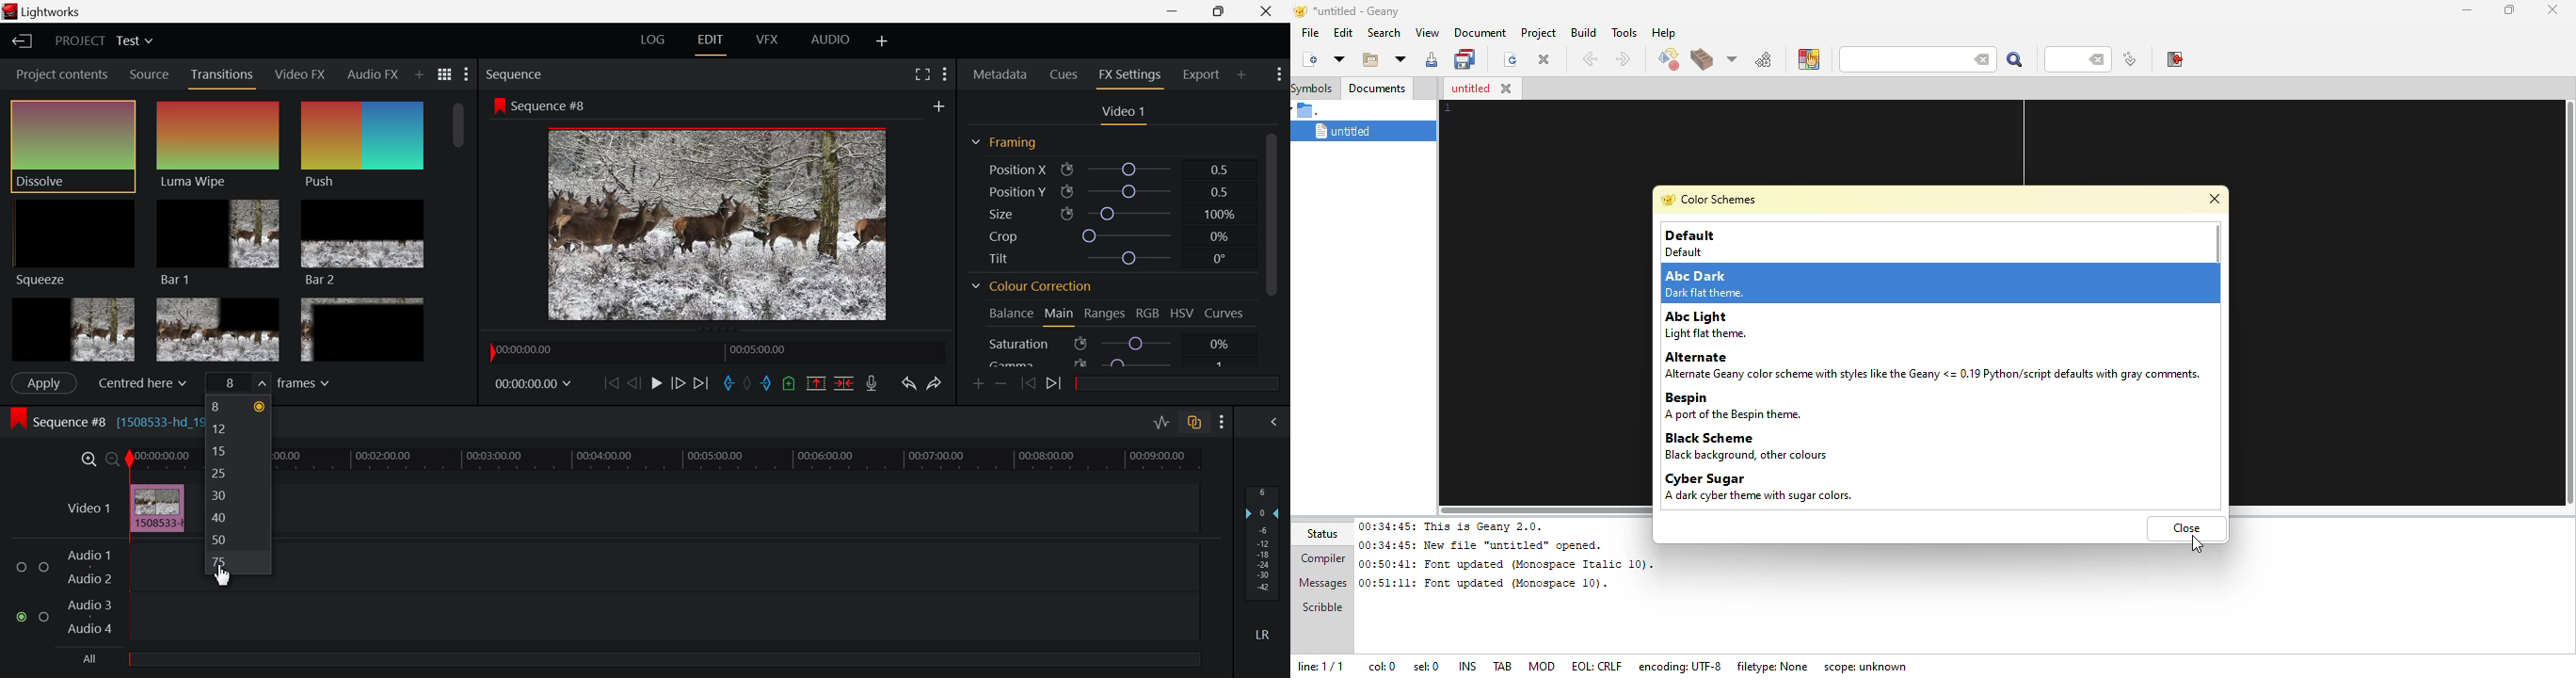 This screenshot has height=700, width=2576. I want to click on Sequence Preview Section, so click(514, 72).